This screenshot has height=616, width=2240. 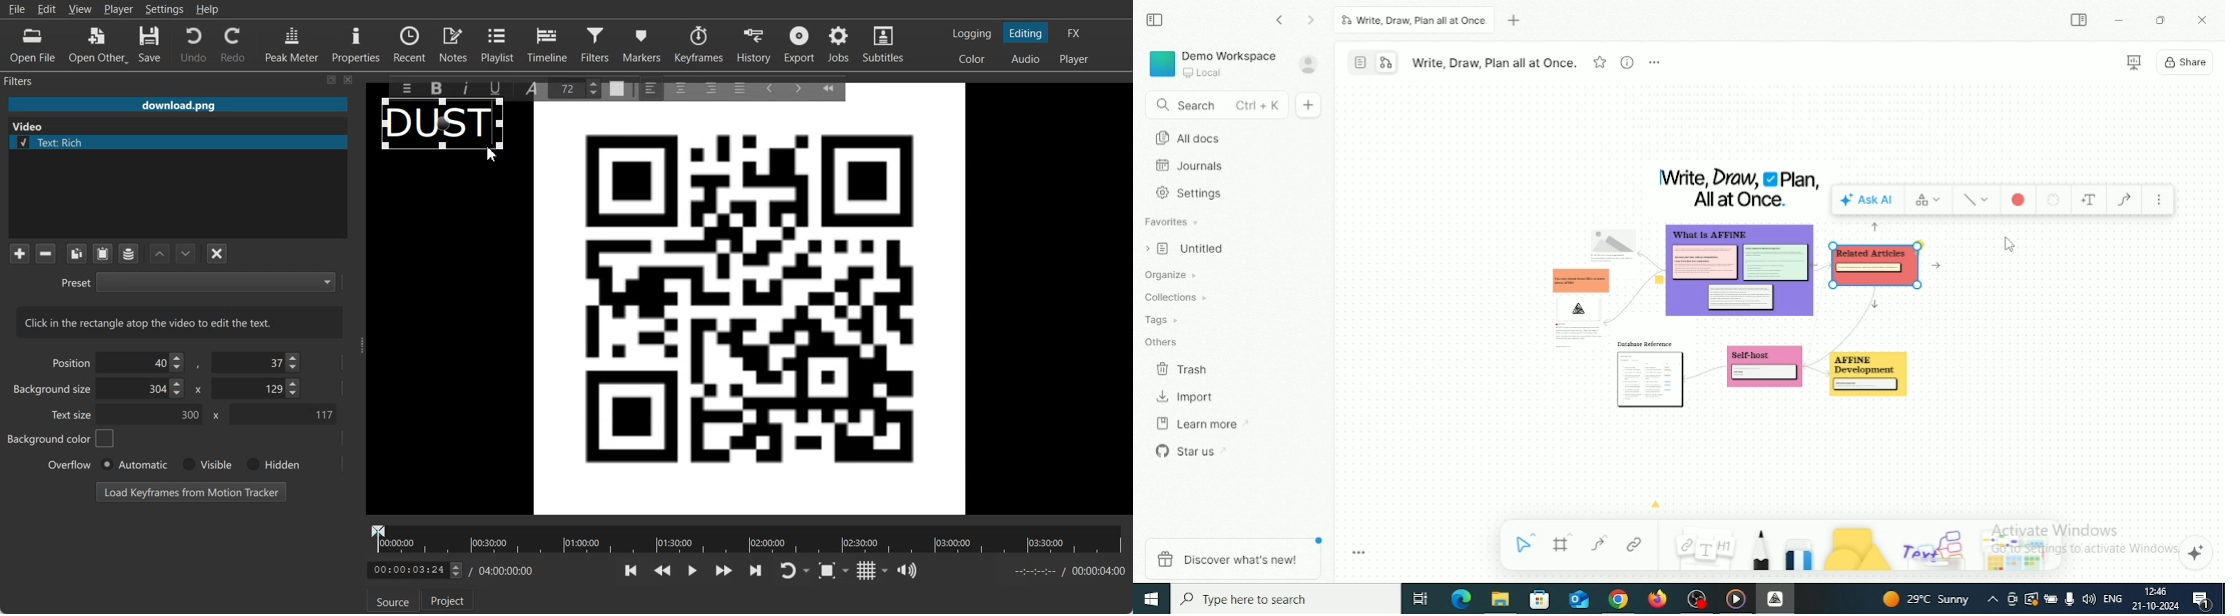 What do you see at coordinates (33, 46) in the screenshot?
I see `Open File` at bounding box center [33, 46].